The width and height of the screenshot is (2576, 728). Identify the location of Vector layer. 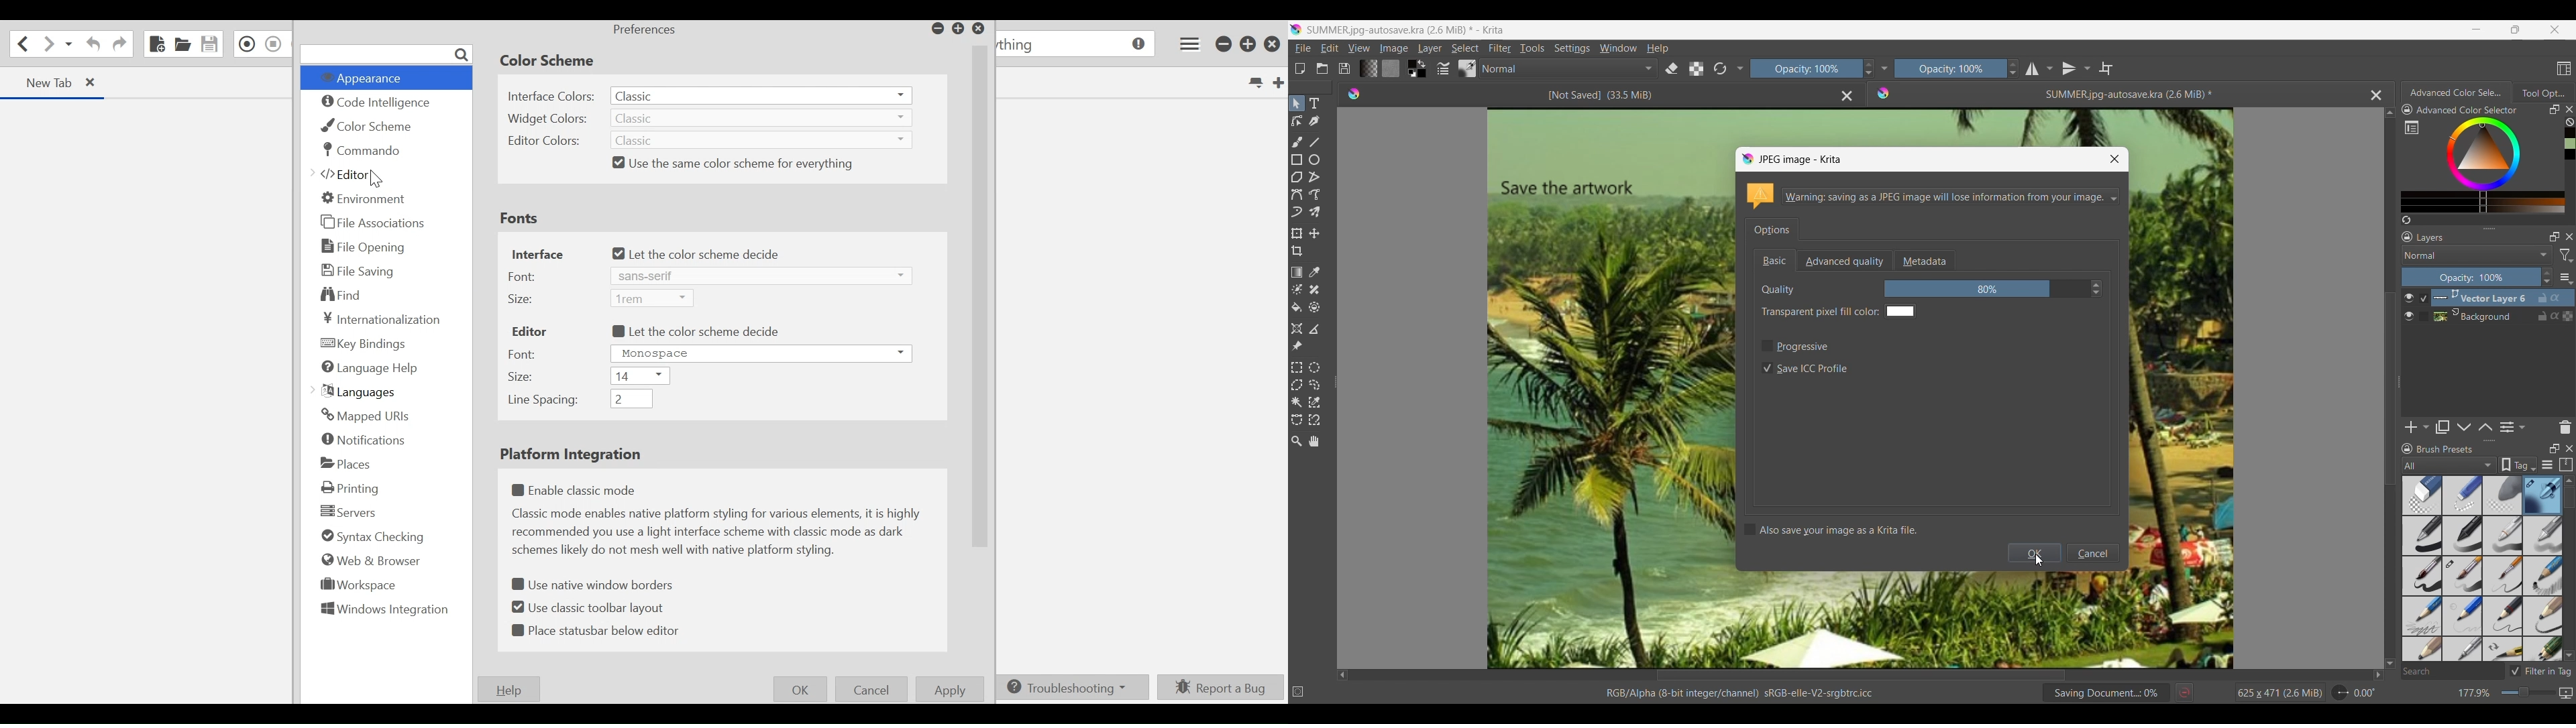
(2503, 298).